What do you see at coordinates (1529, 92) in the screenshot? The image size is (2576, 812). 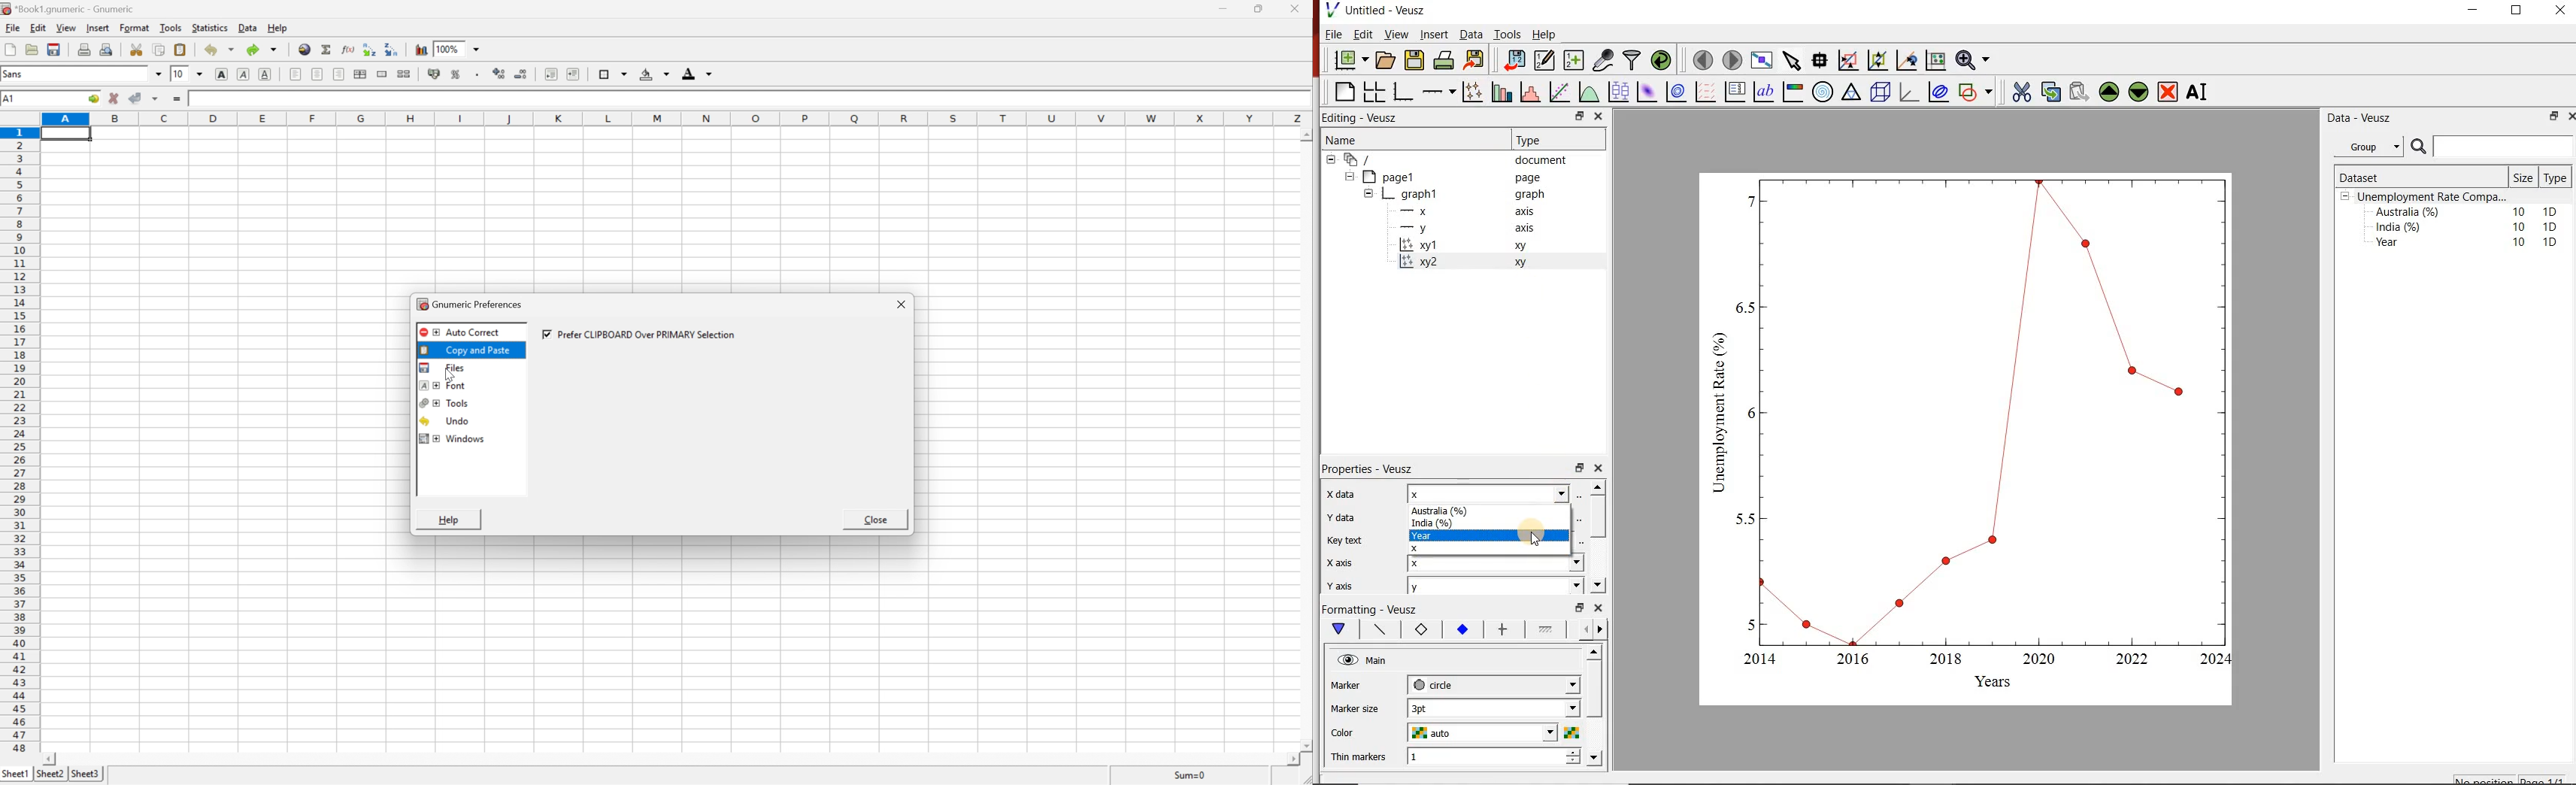 I see `histograms` at bounding box center [1529, 92].